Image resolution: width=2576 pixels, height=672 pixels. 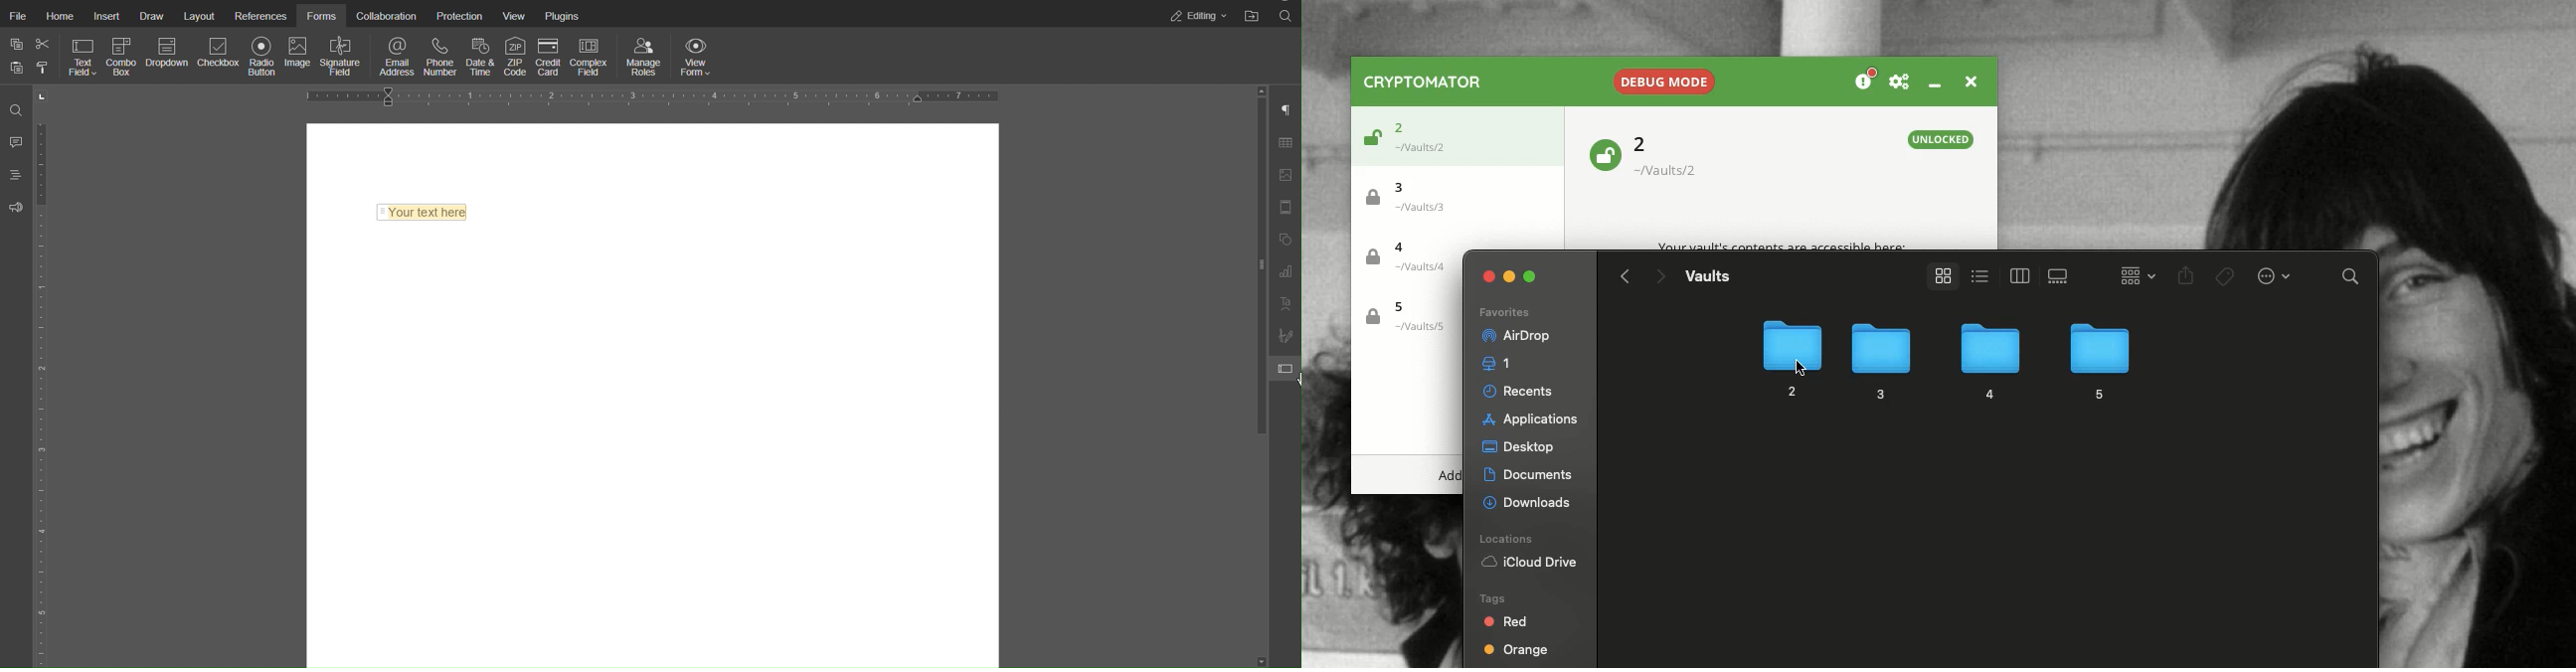 What do you see at coordinates (124, 56) in the screenshot?
I see `Combo Box` at bounding box center [124, 56].